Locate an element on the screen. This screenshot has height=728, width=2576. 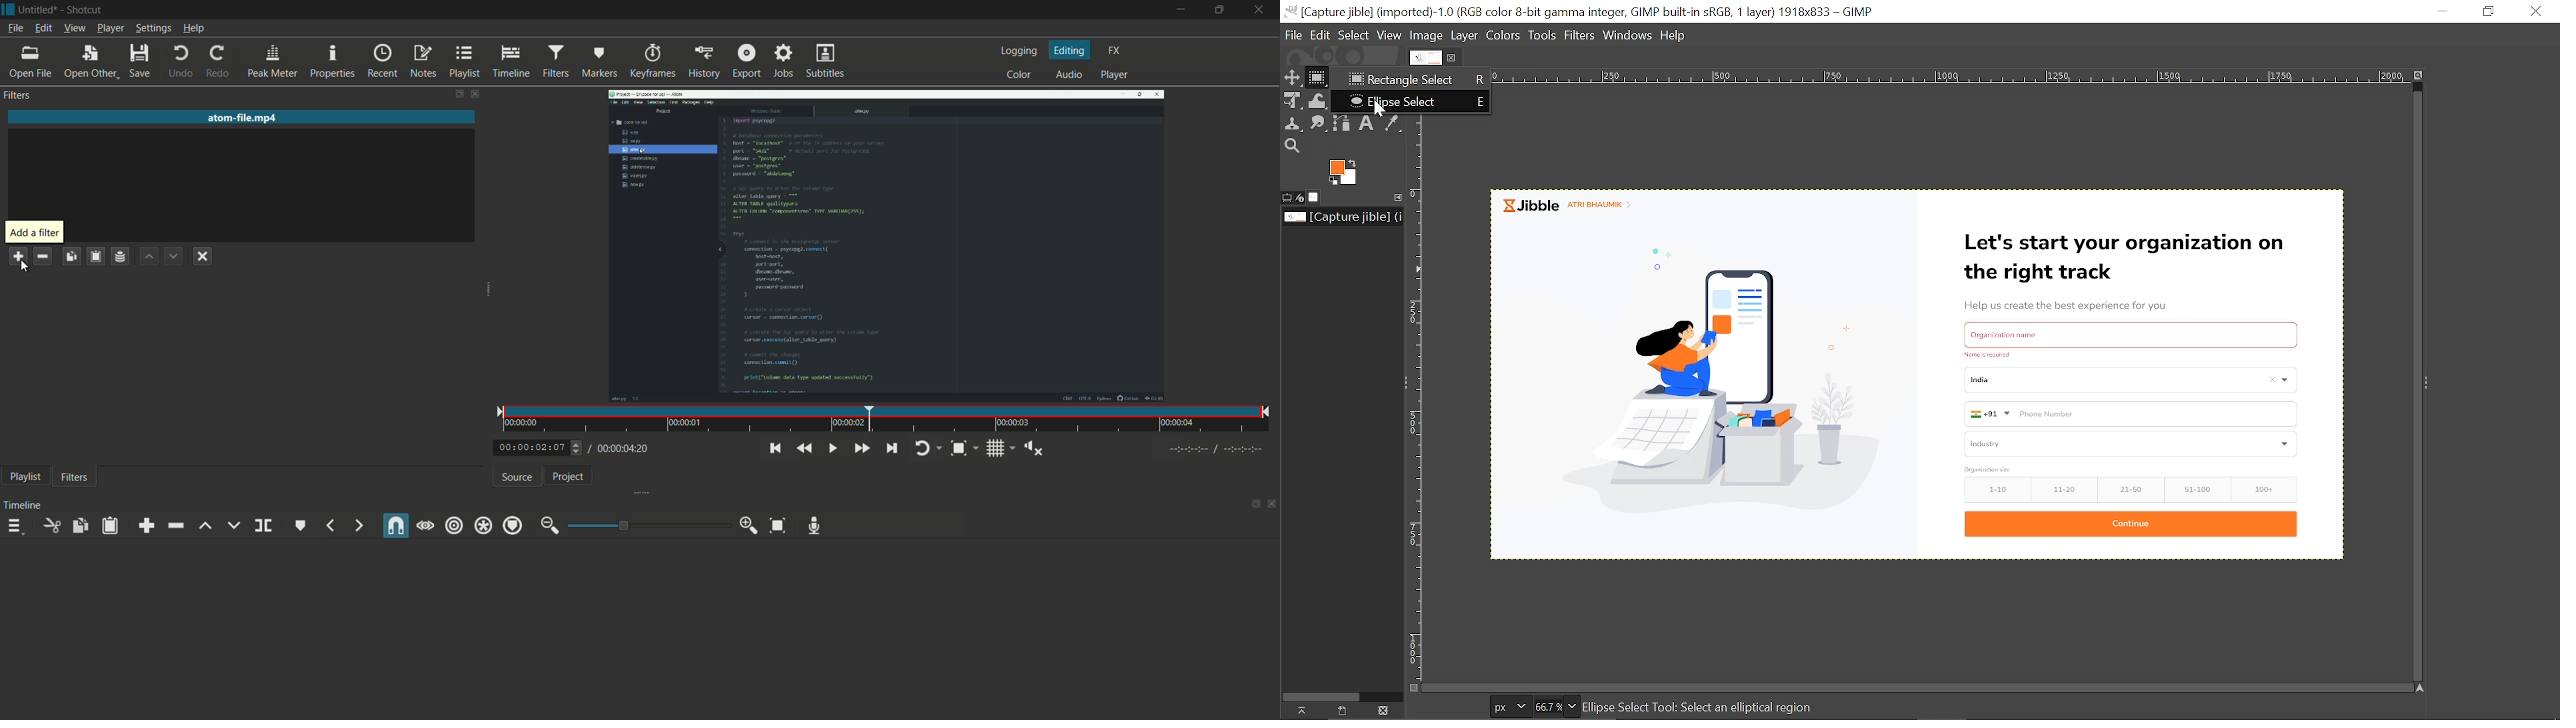
show volume control is located at coordinates (1033, 449).